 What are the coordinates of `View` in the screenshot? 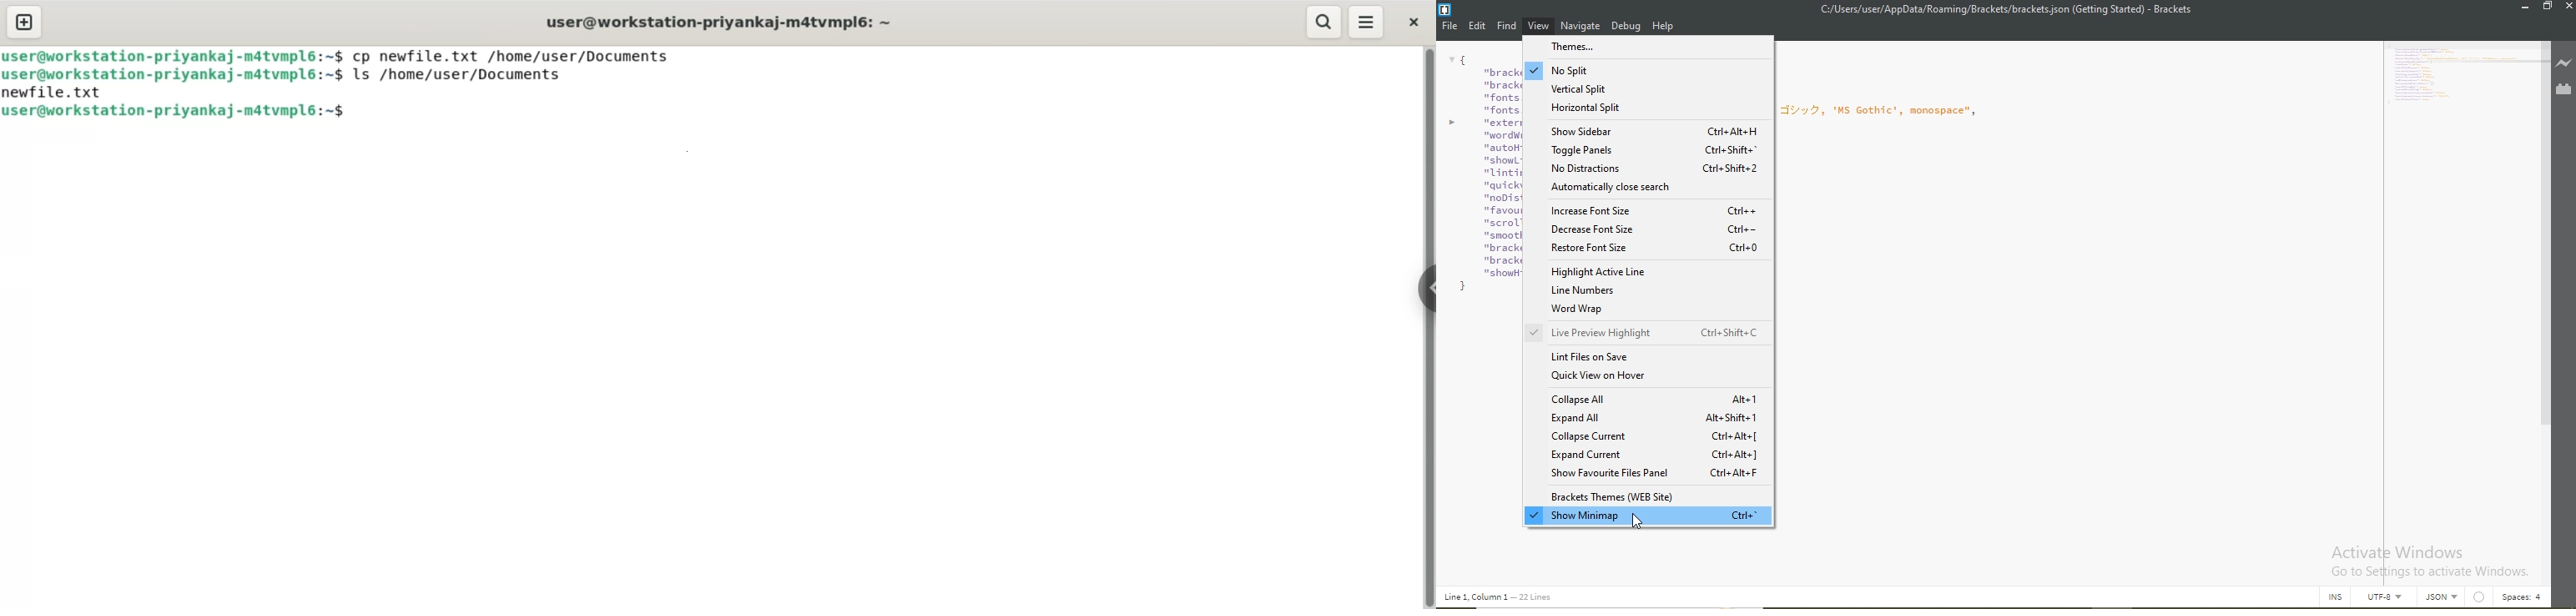 It's located at (1539, 28).